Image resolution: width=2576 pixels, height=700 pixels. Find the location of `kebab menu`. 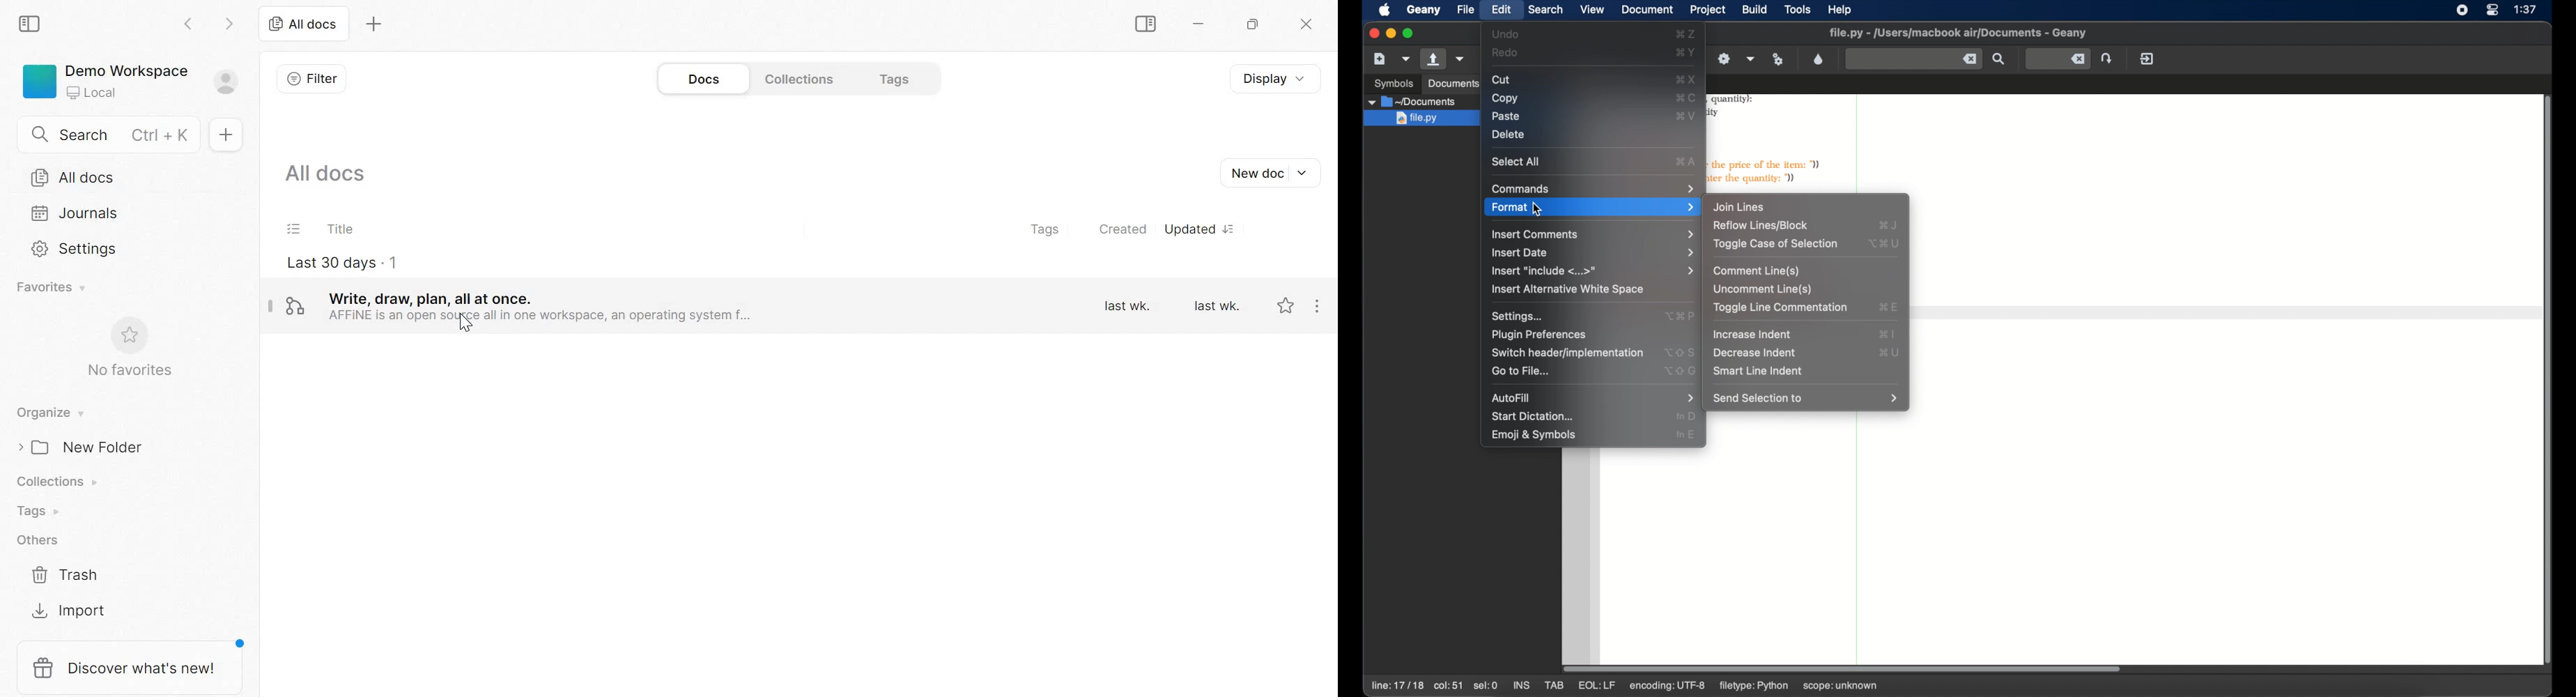

kebab menu is located at coordinates (1318, 305).